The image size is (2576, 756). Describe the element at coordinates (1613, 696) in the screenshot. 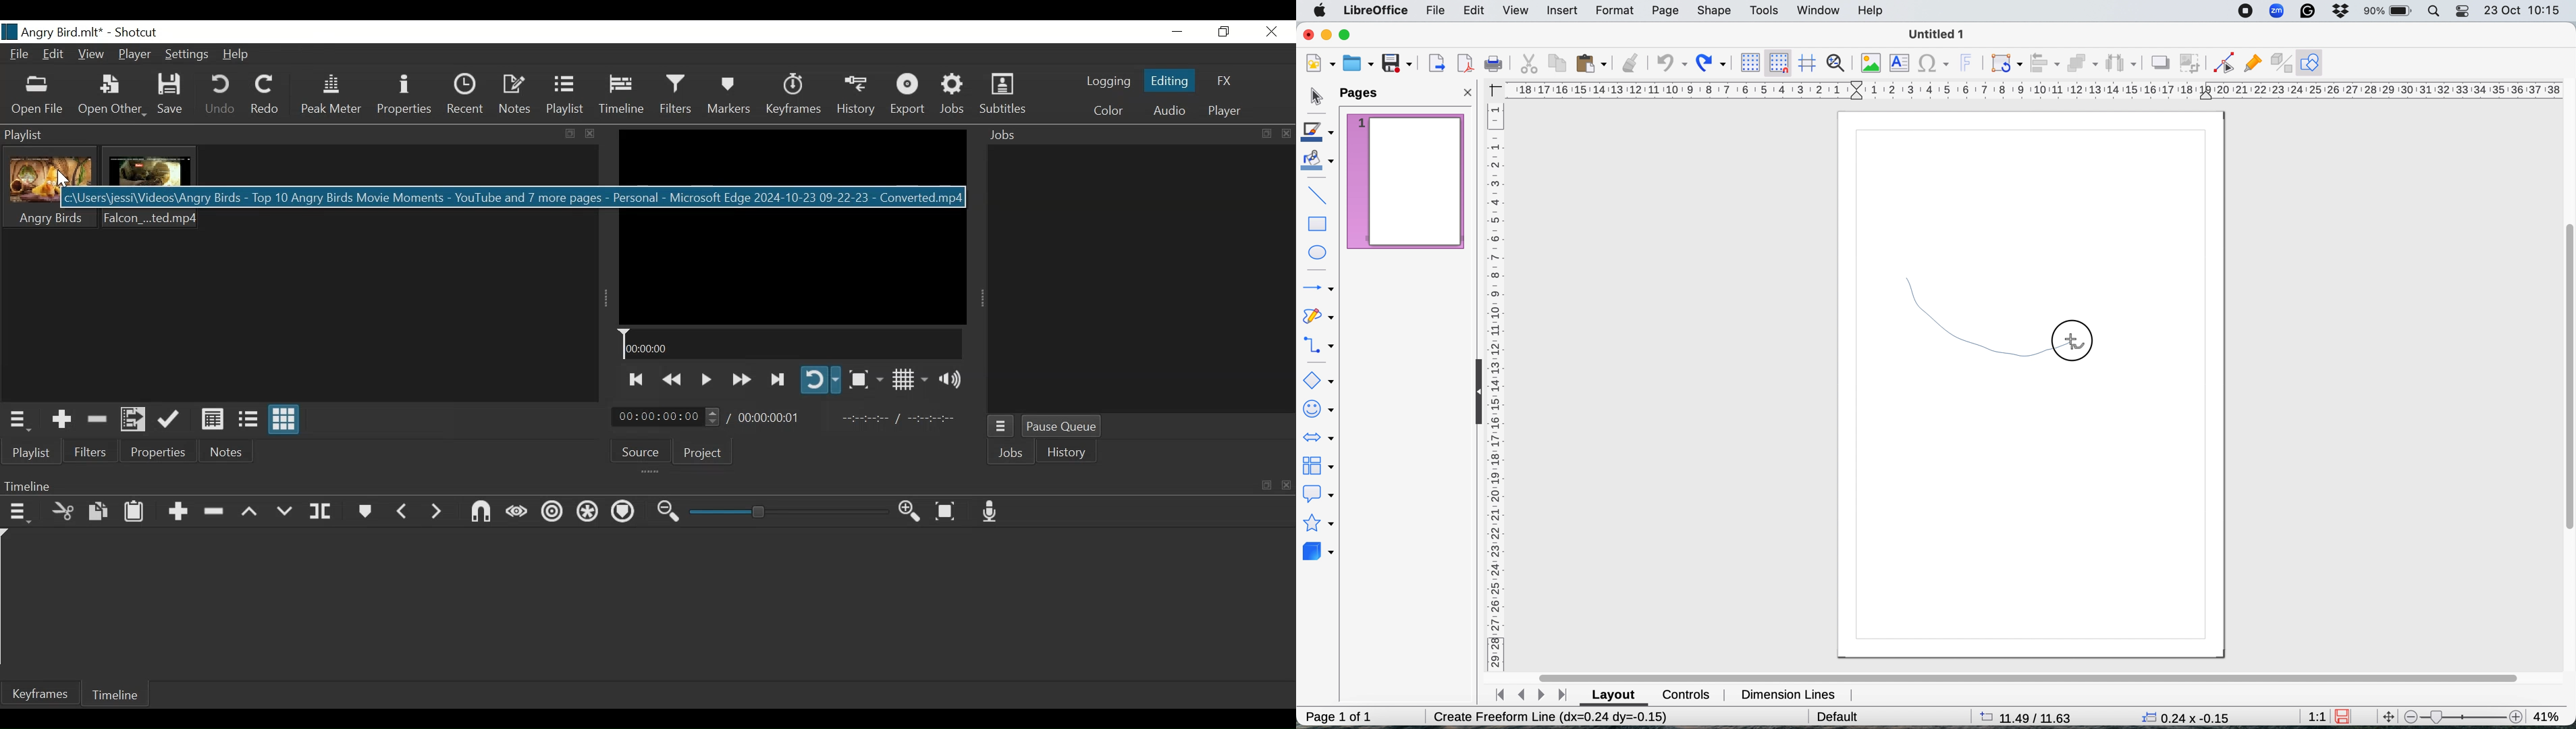

I see `layout` at that location.